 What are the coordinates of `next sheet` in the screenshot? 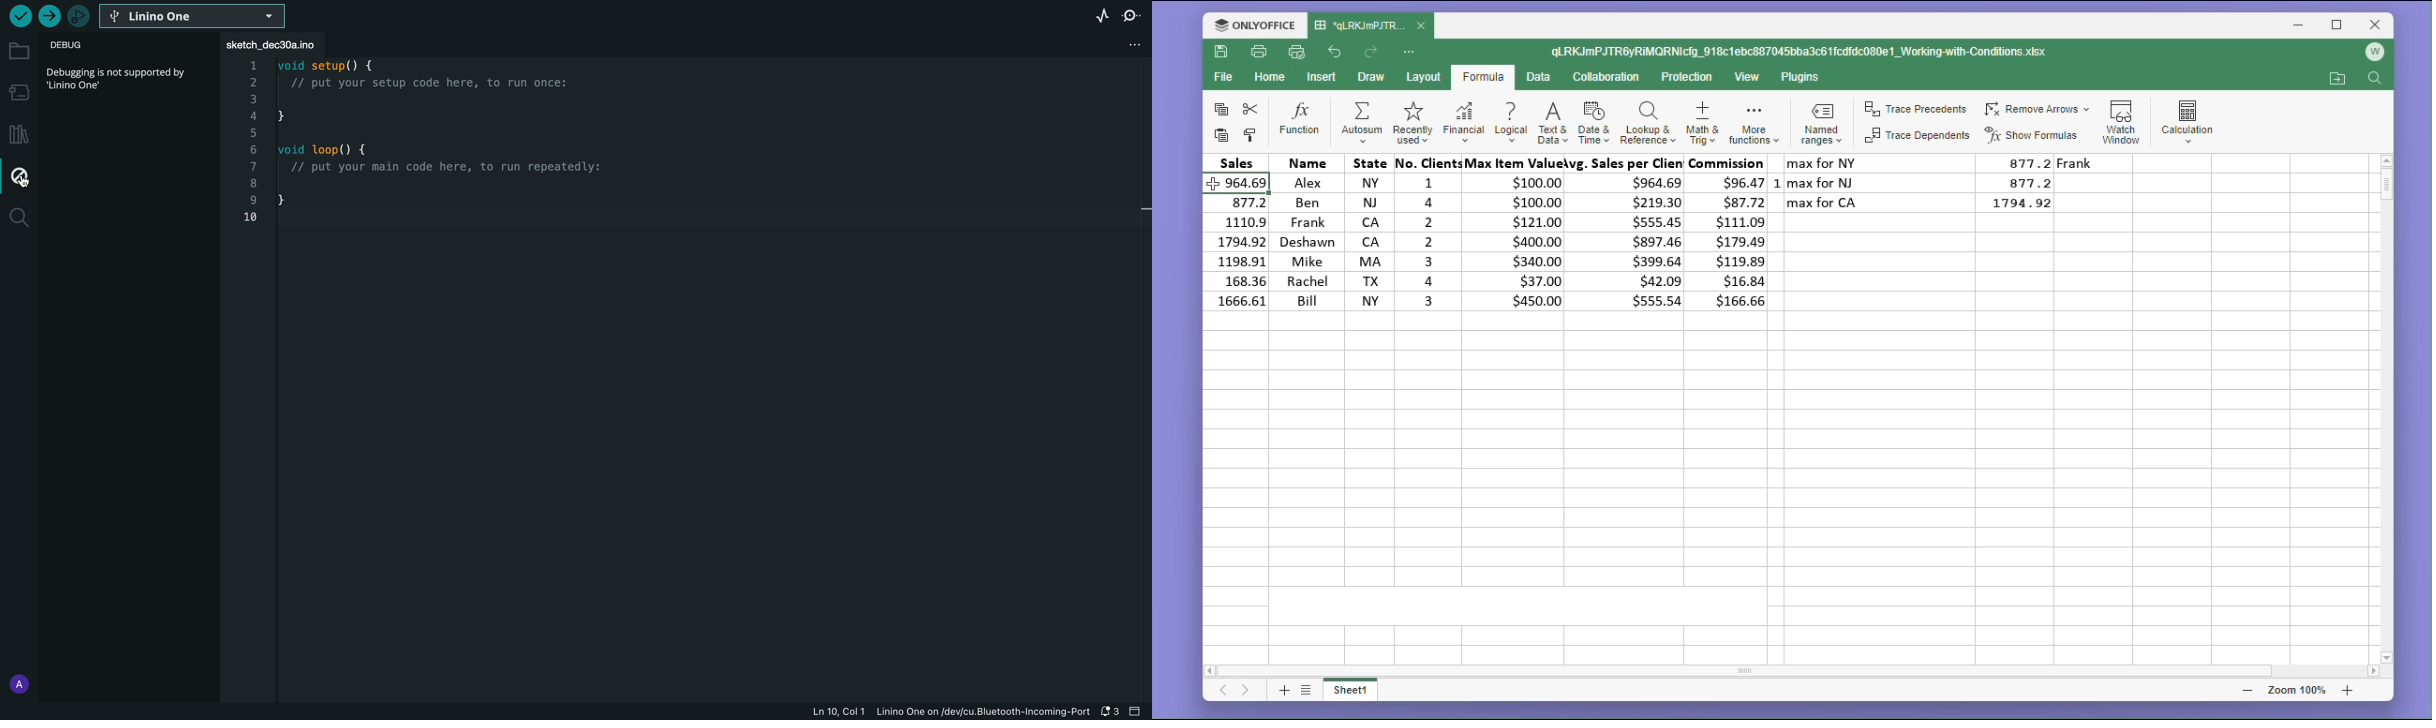 It's located at (1245, 692).